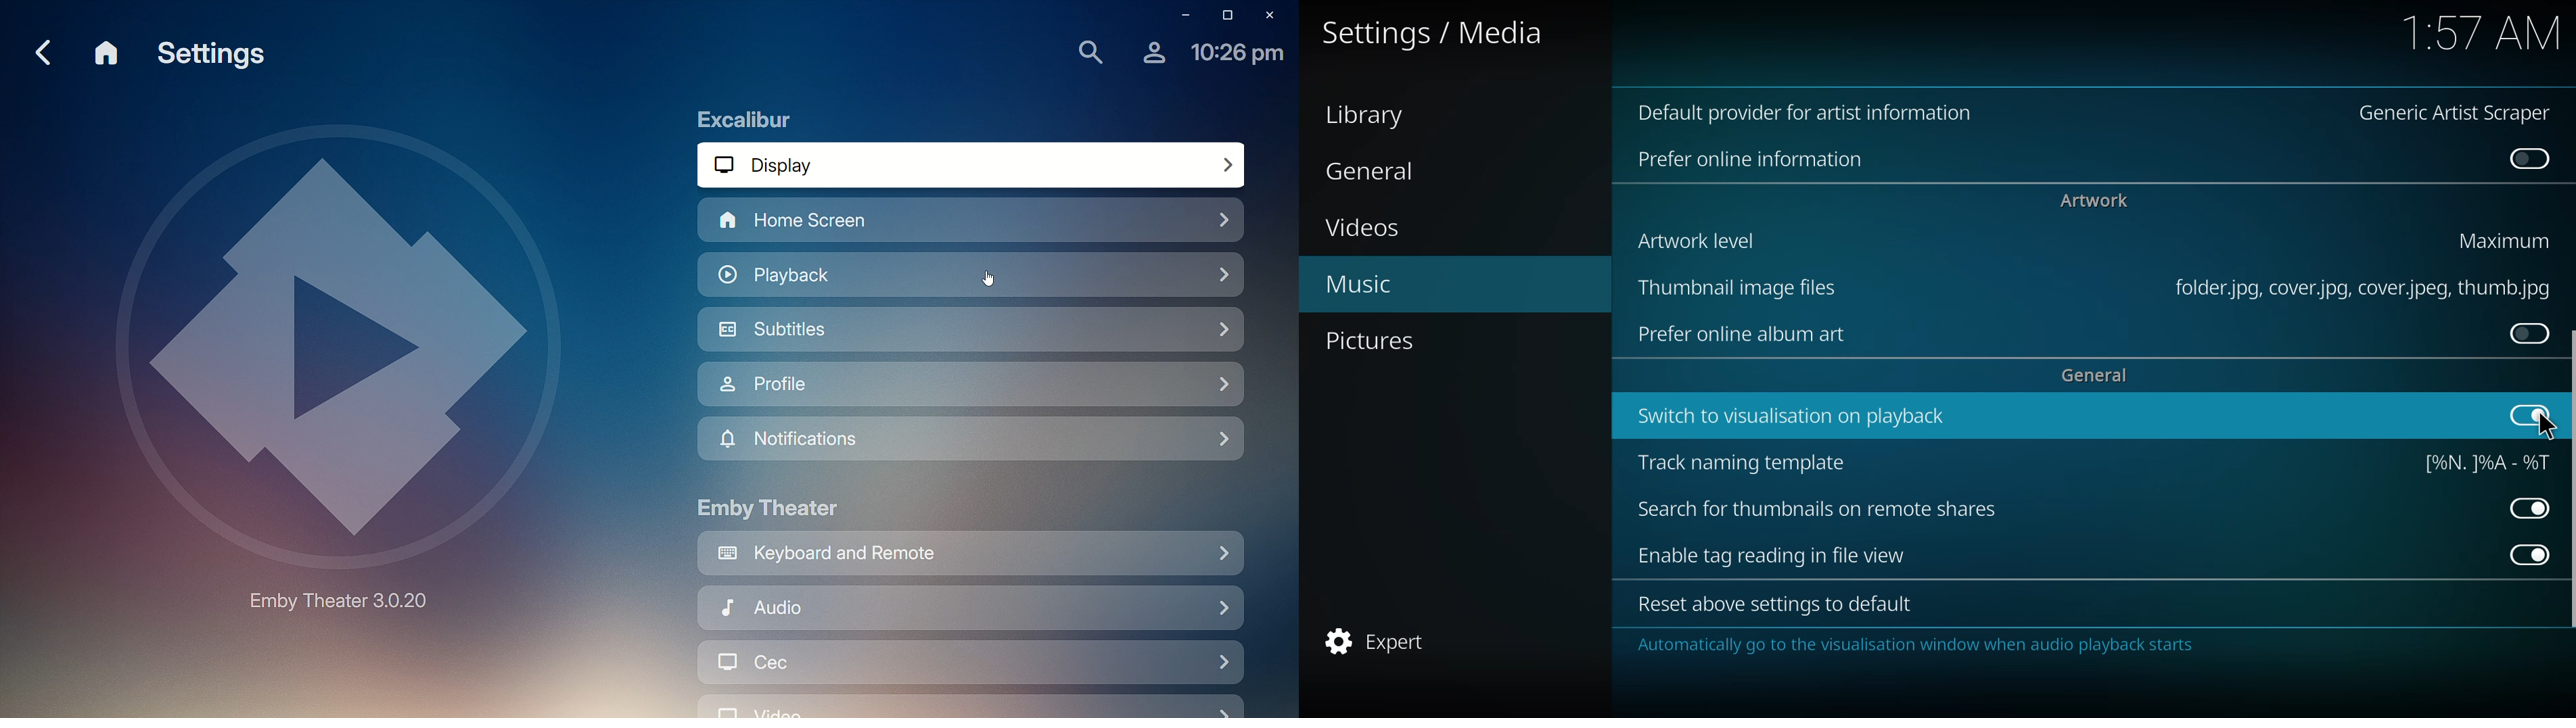 The image size is (2576, 728). Describe the element at coordinates (1691, 239) in the screenshot. I see `artwork level` at that location.